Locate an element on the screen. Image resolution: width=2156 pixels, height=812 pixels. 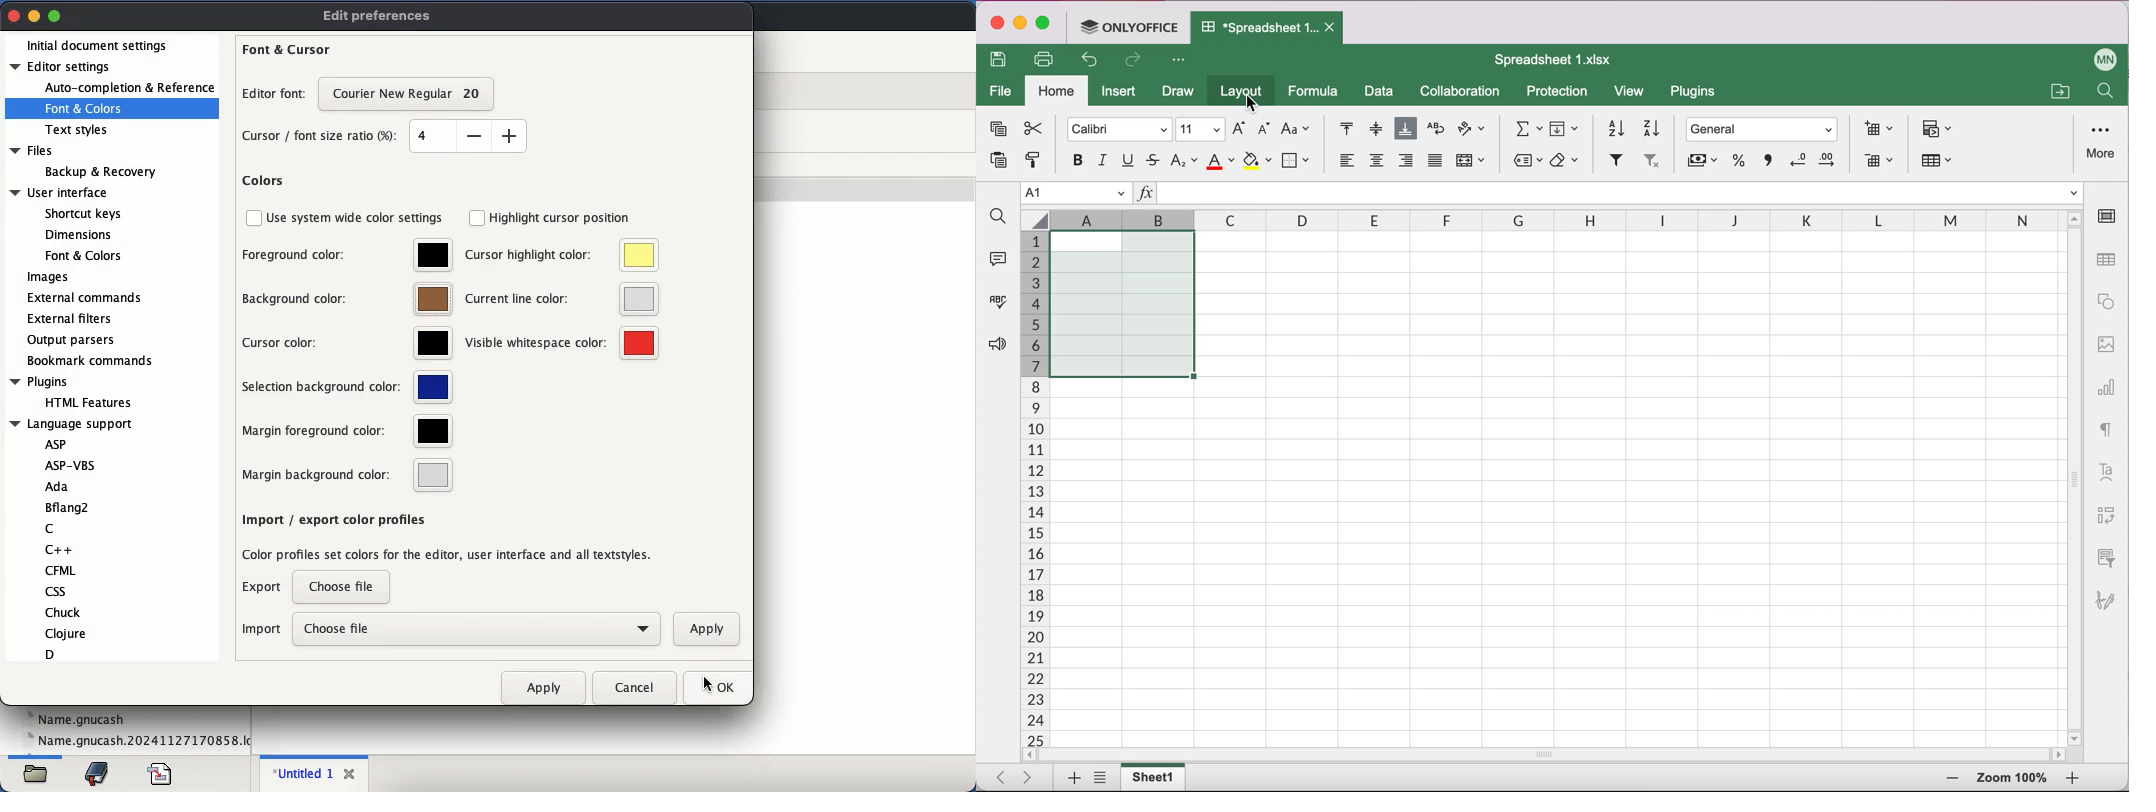
format as table template is located at coordinates (1942, 163).